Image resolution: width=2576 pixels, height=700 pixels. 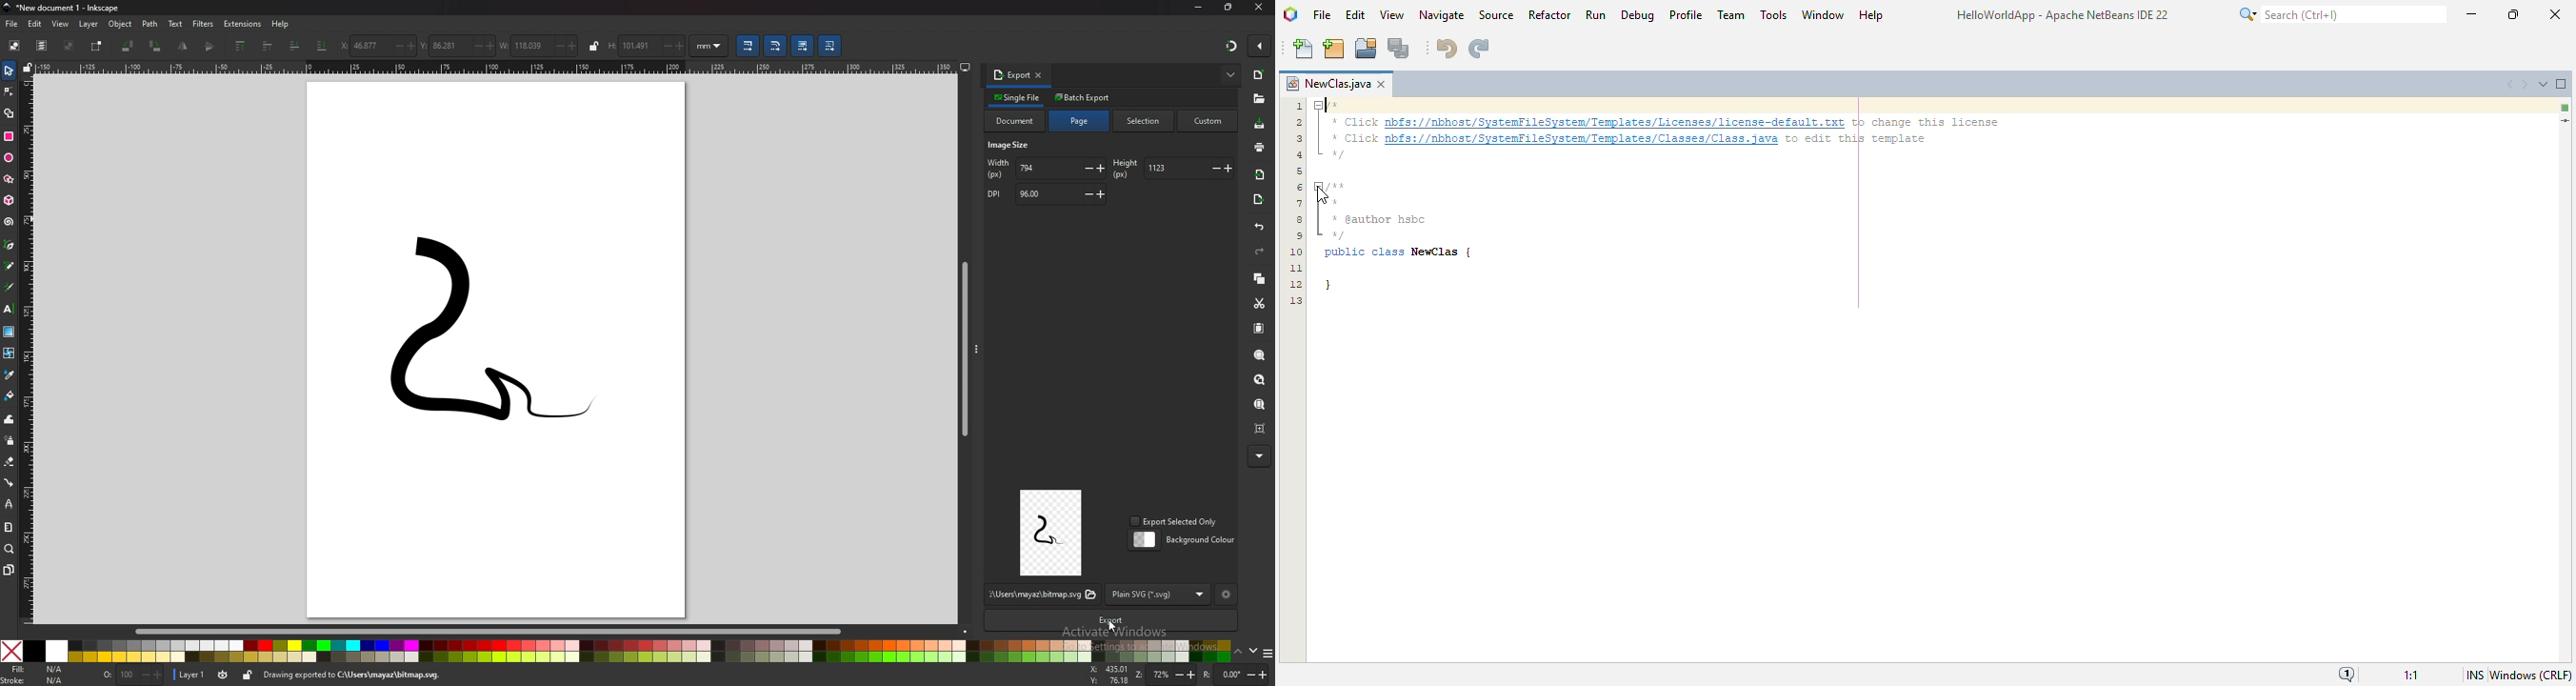 I want to click on lower selection to bottom, so click(x=322, y=45).